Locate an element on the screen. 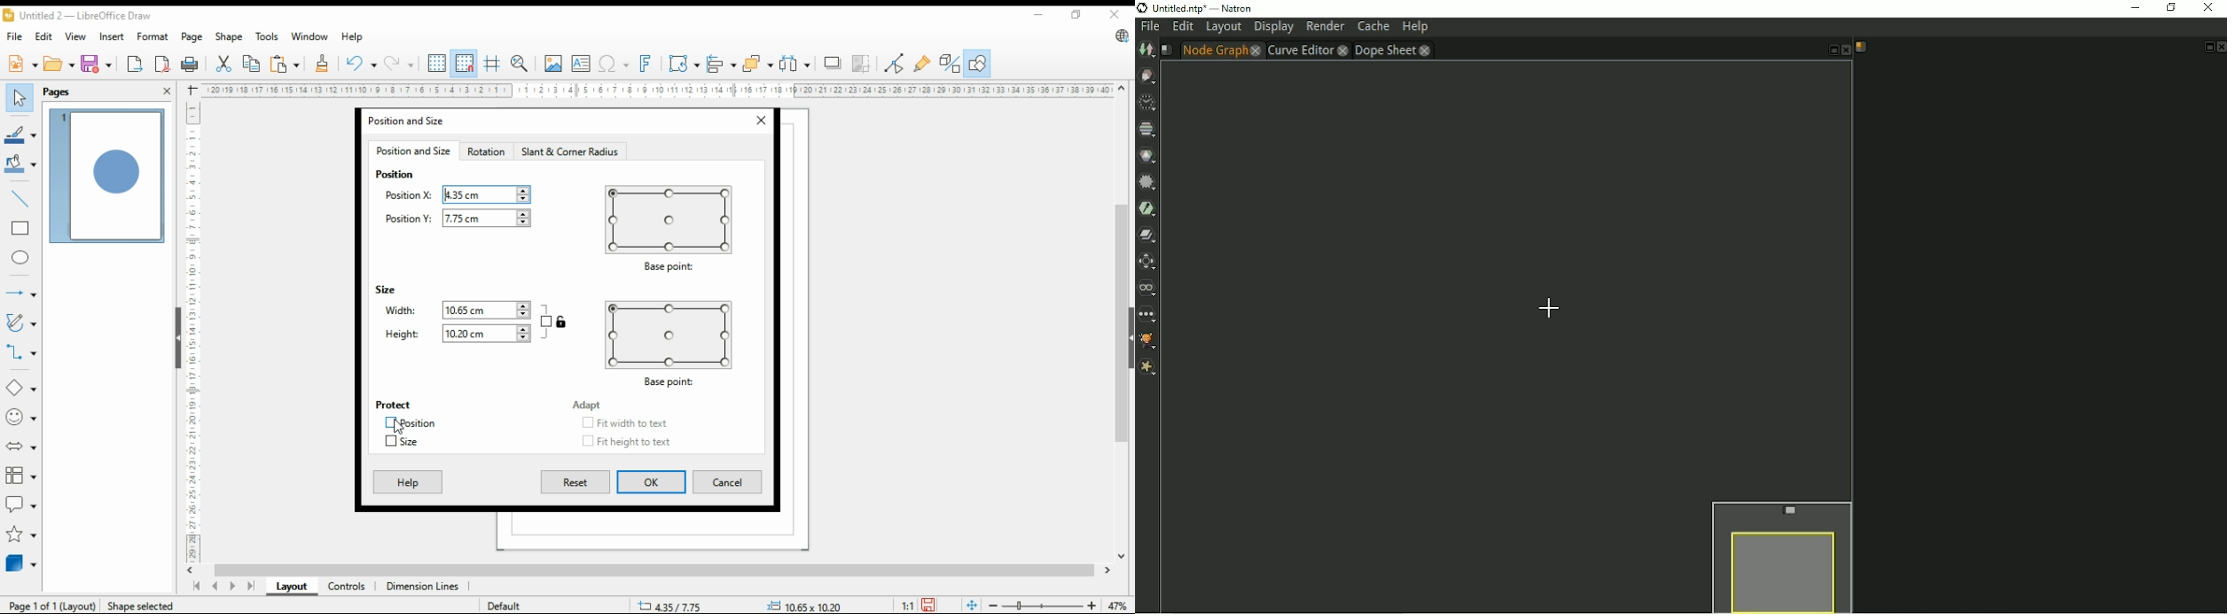  Shape selected is located at coordinates (142, 605).